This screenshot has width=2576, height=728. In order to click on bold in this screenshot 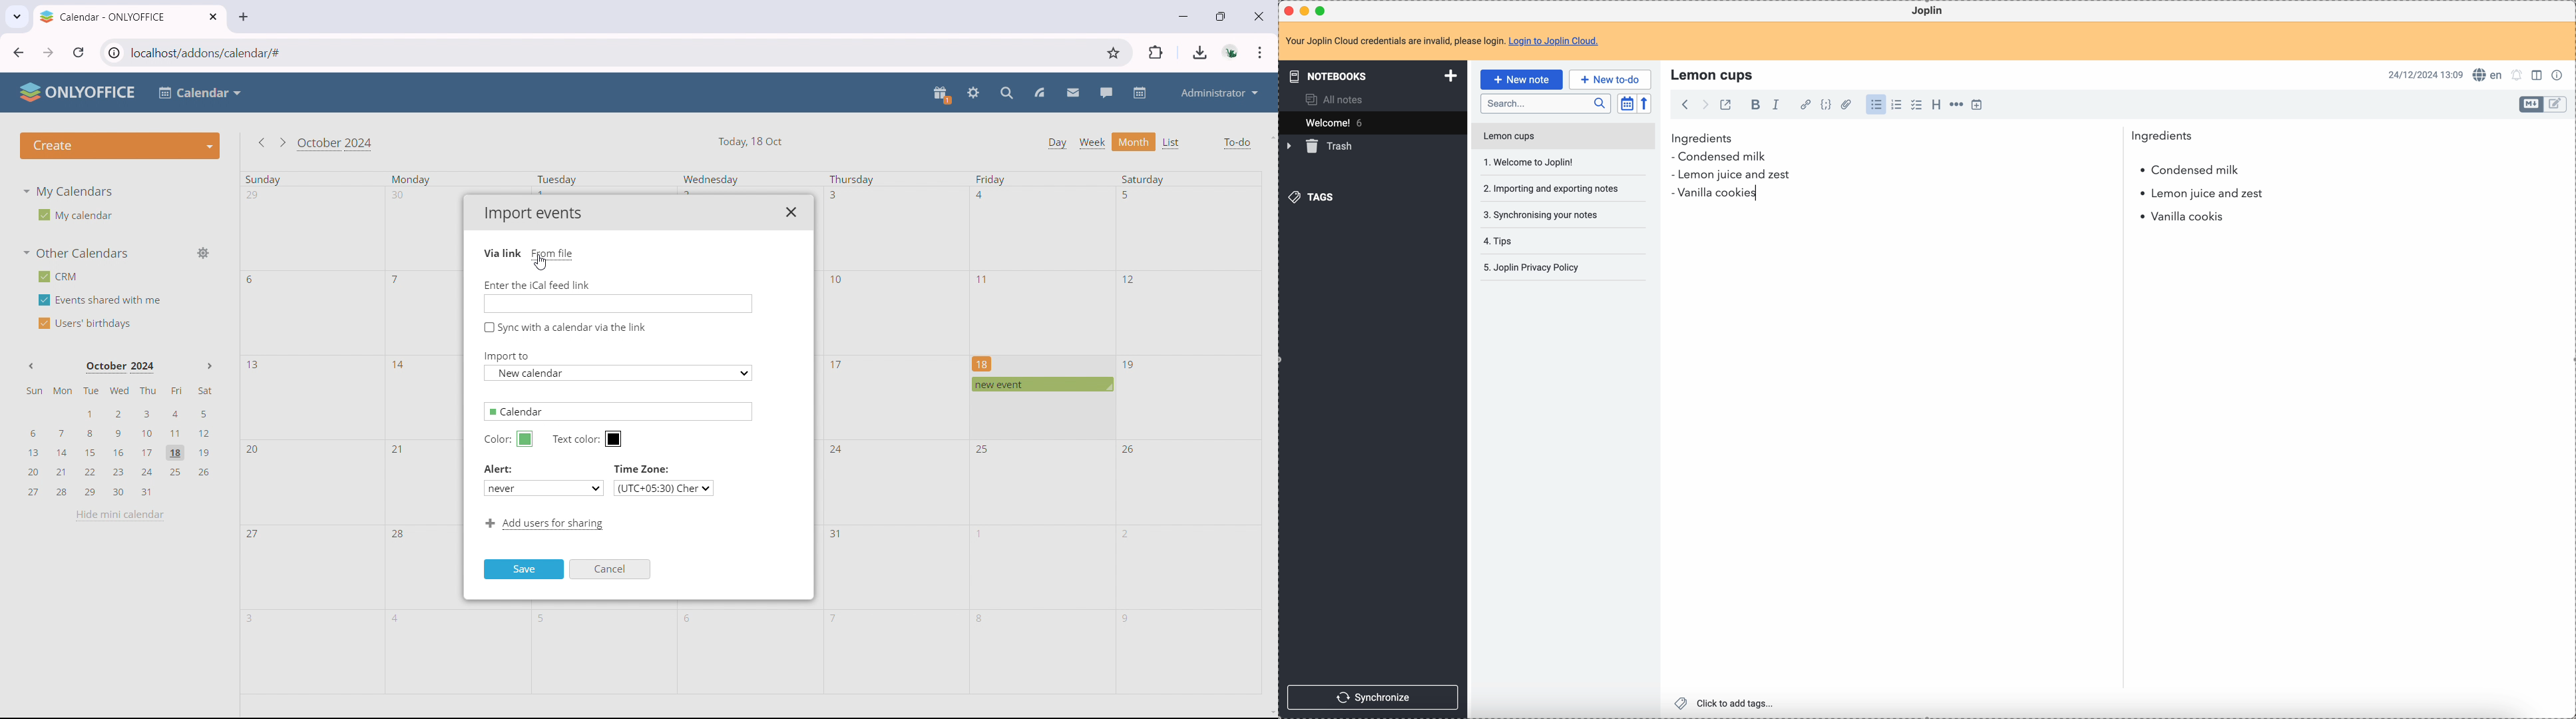, I will do `click(1753, 105)`.